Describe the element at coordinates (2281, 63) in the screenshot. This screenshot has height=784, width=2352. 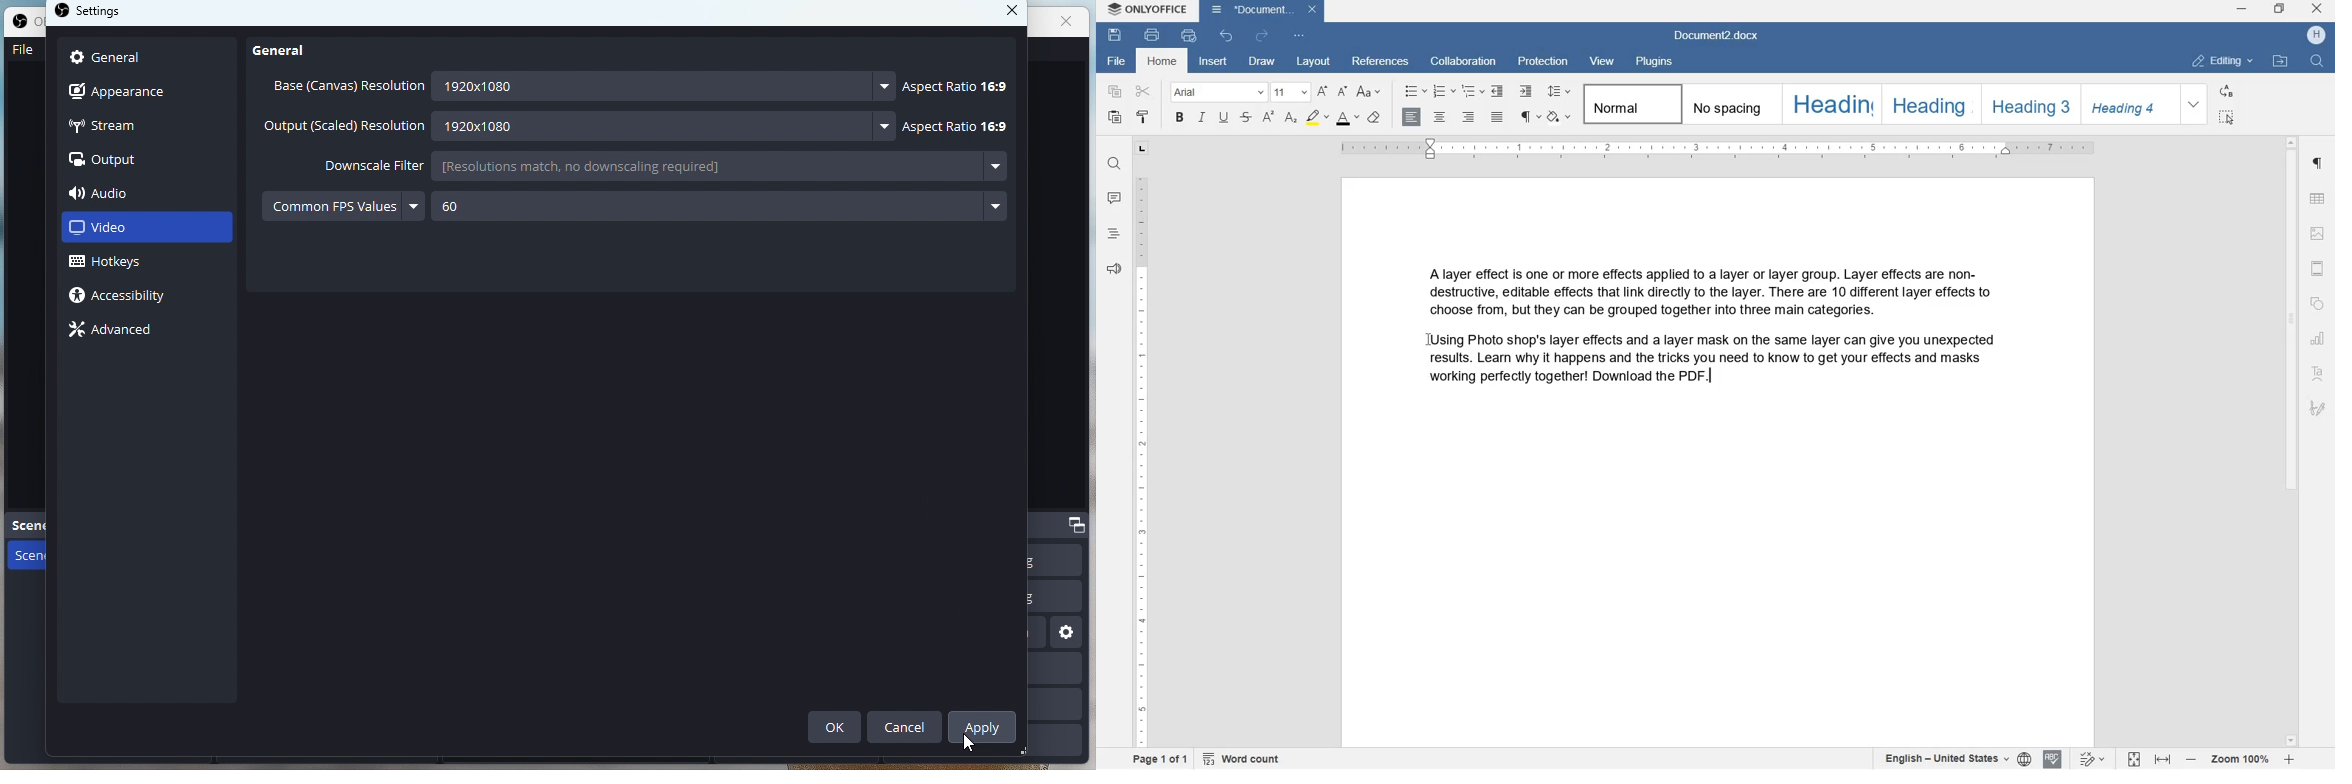
I see `OPEN FILE LOCATION` at that location.